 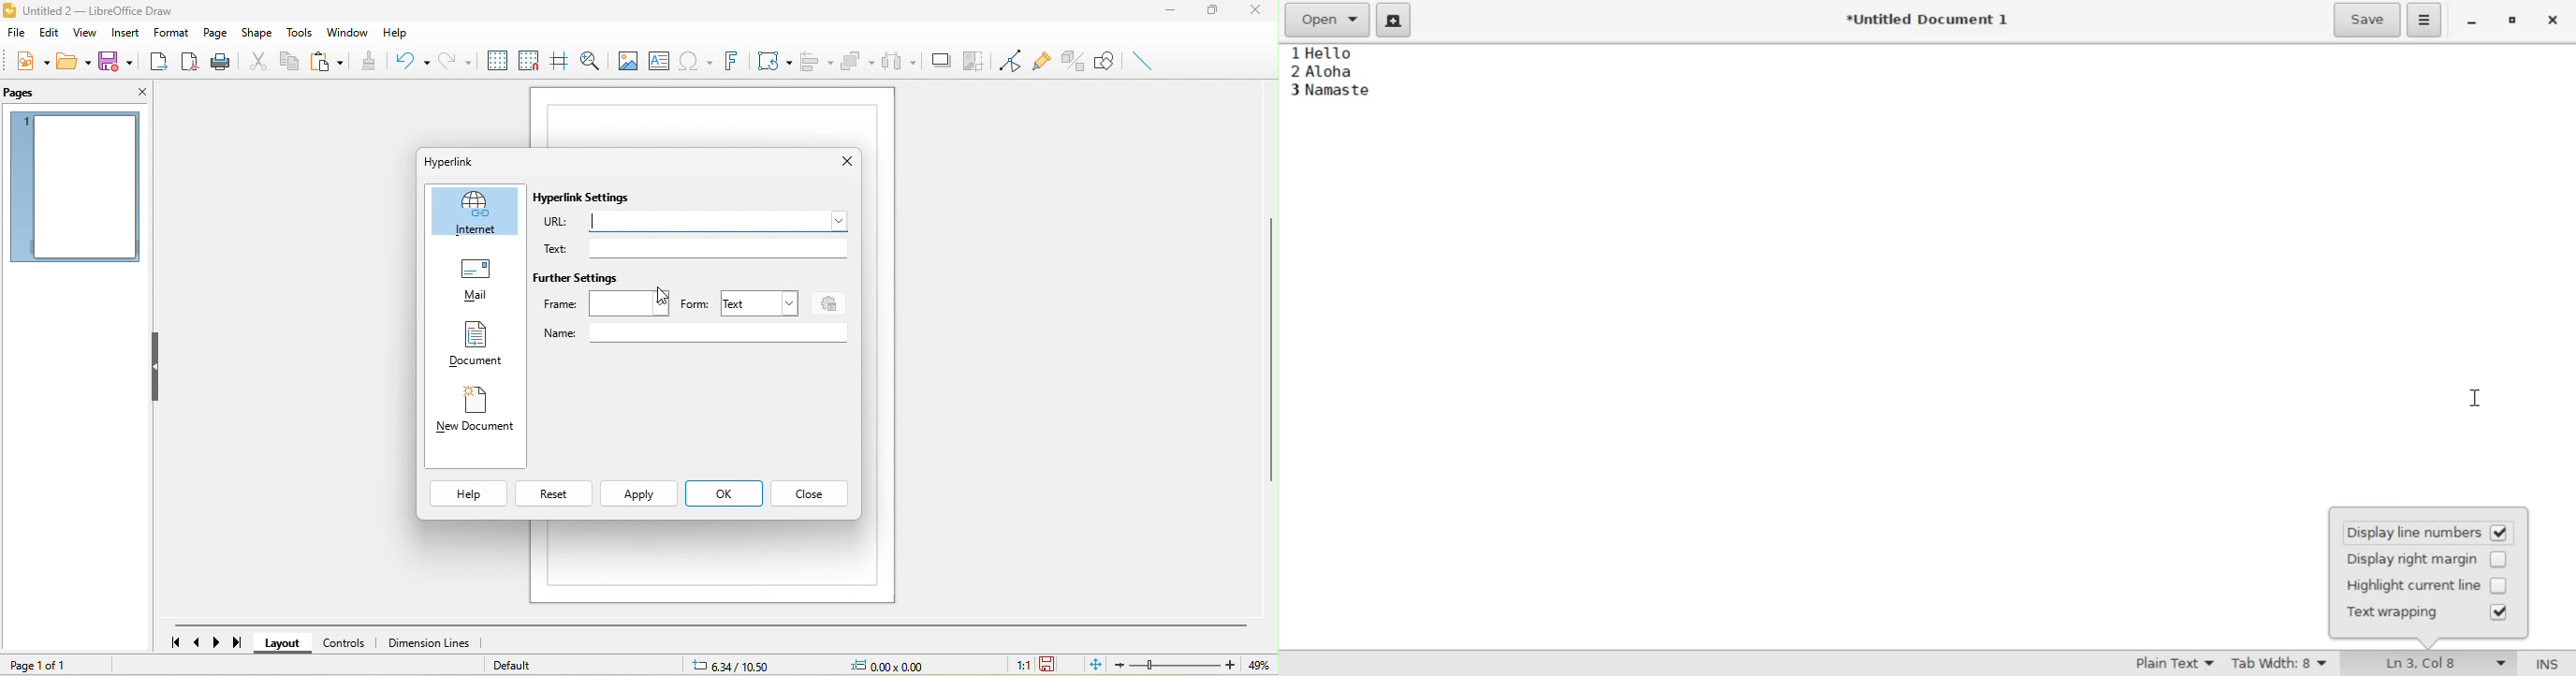 I want to click on mail, so click(x=474, y=278).